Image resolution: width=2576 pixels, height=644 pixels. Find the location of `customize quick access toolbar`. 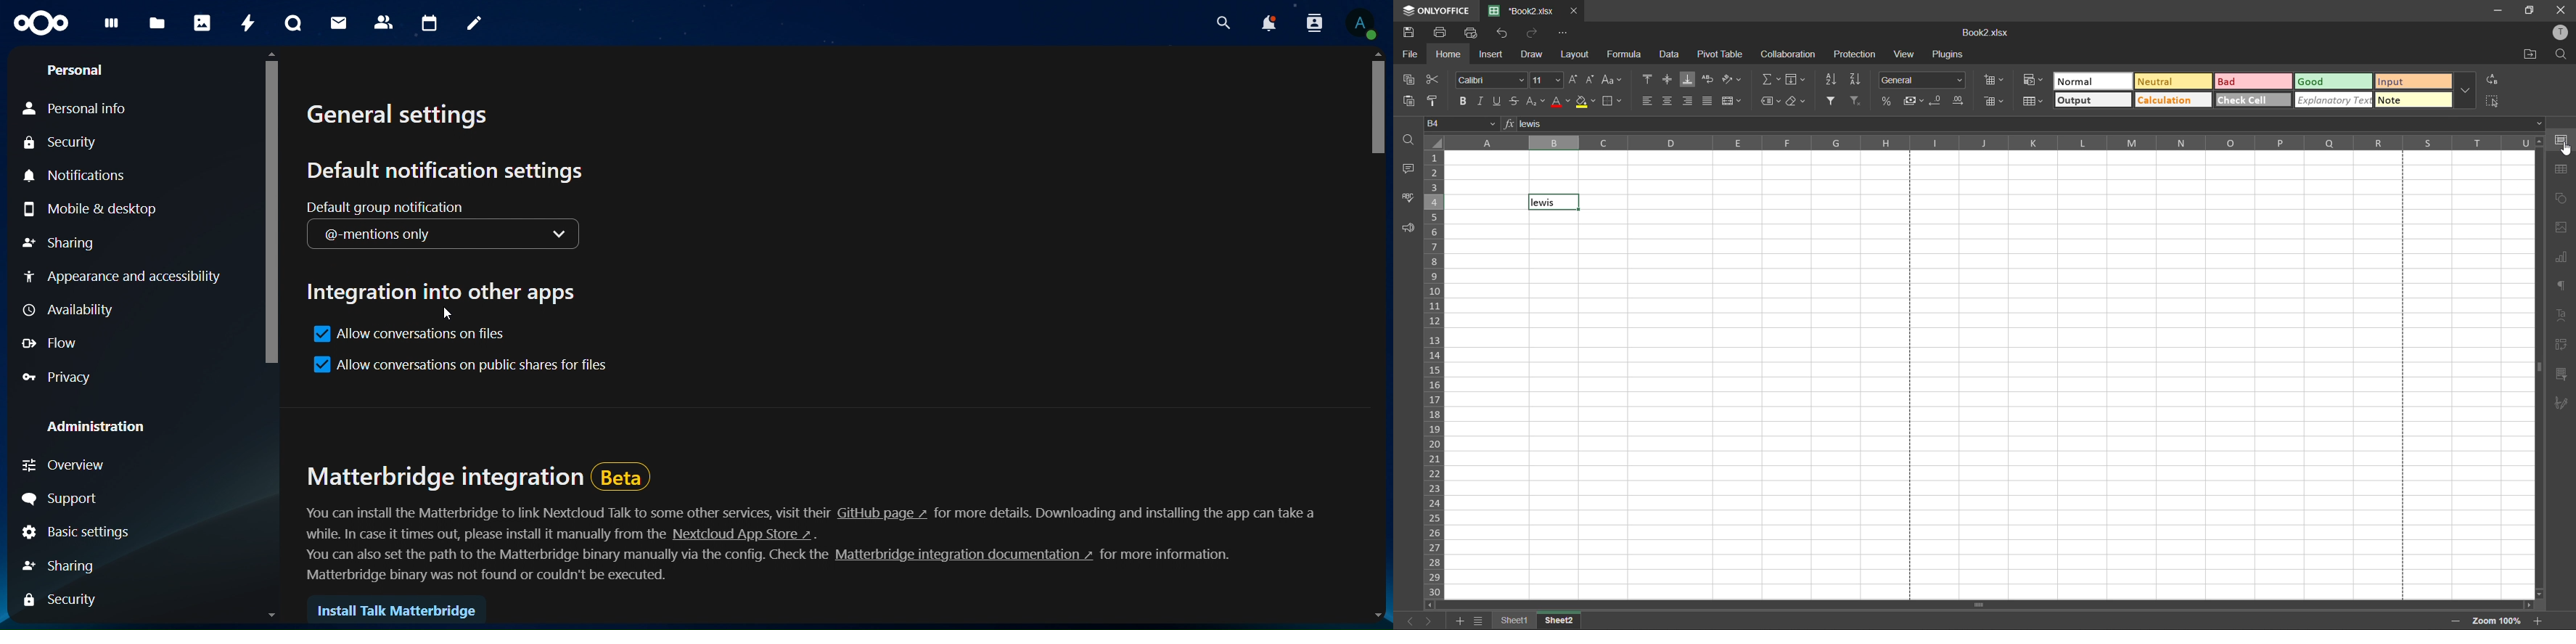

customize quick access toolbar is located at coordinates (1565, 33).